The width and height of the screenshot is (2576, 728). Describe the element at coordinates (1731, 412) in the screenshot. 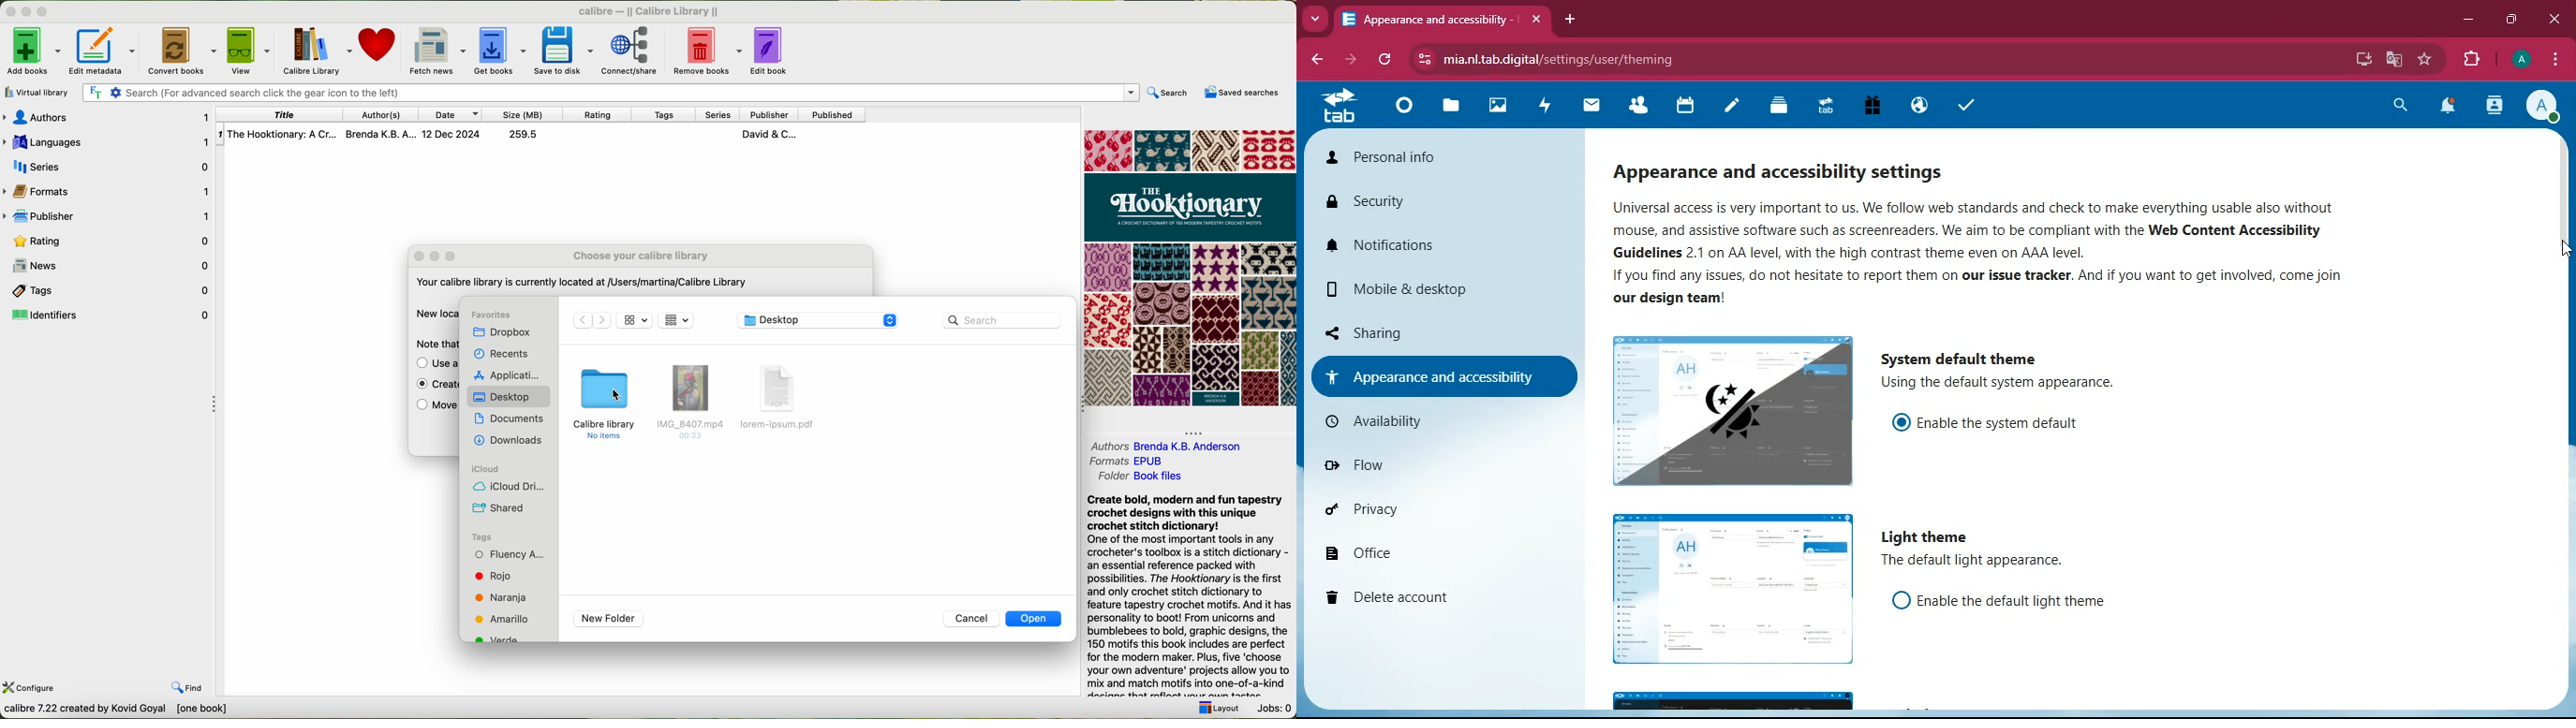

I see `image` at that location.